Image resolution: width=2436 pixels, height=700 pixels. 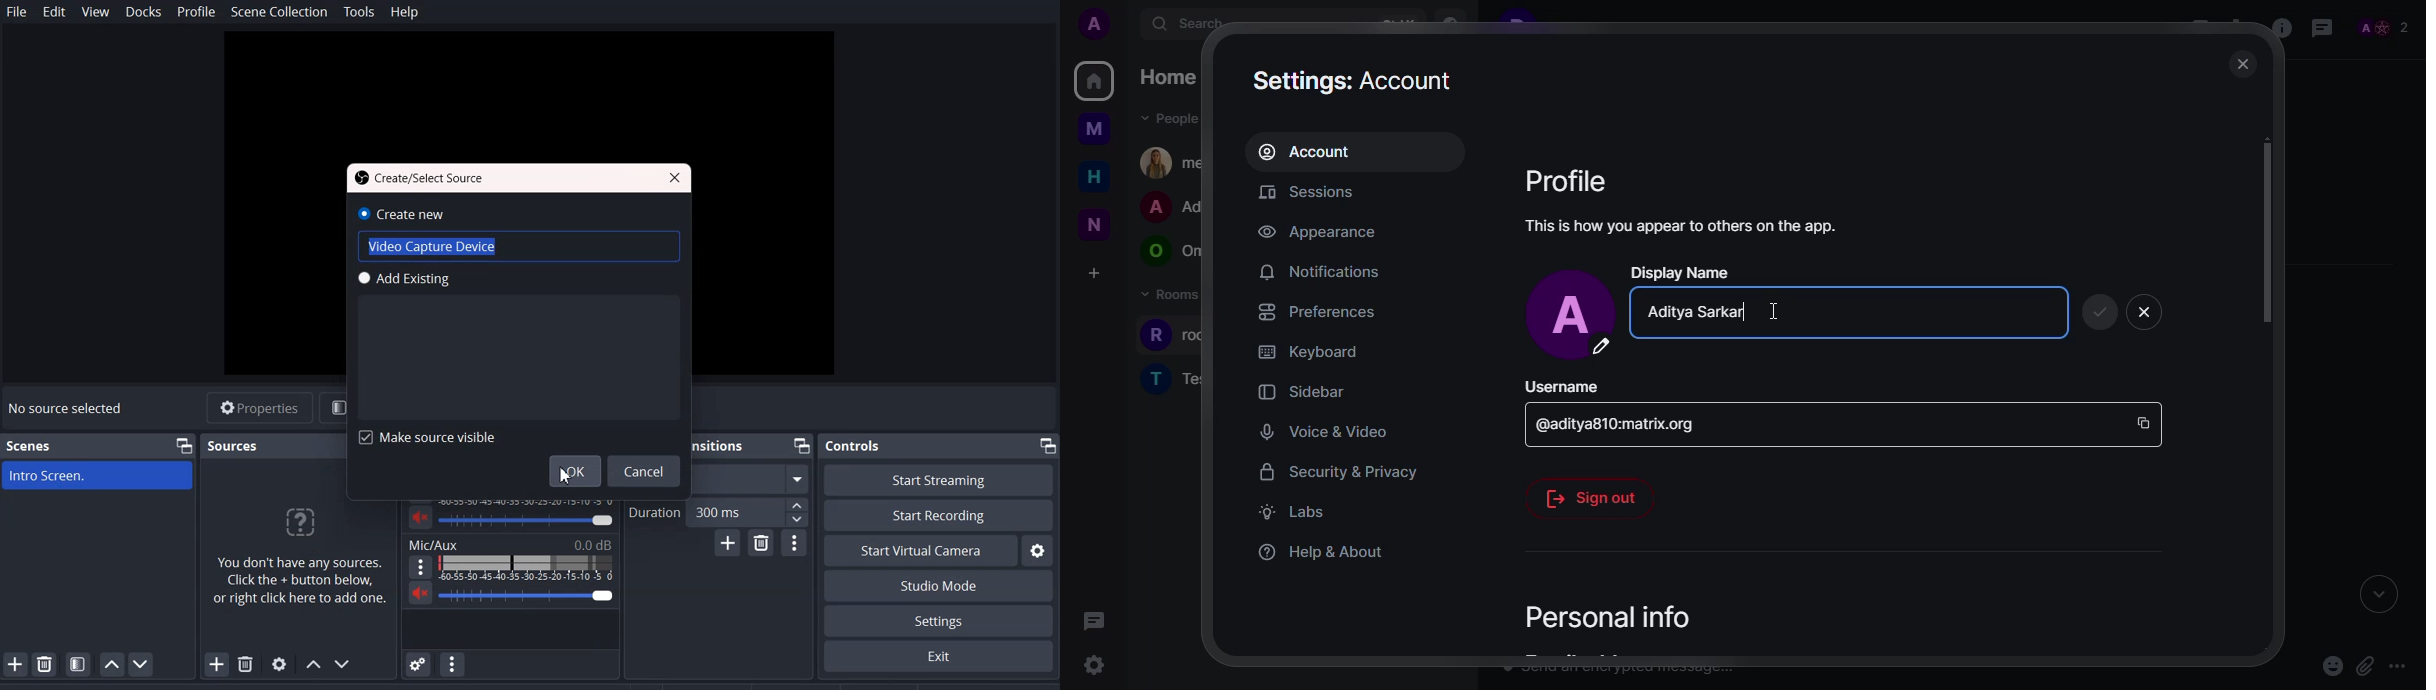 What do you see at coordinates (56, 12) in the screenshot?
I see `Edit` at bounding box center [56, 12].